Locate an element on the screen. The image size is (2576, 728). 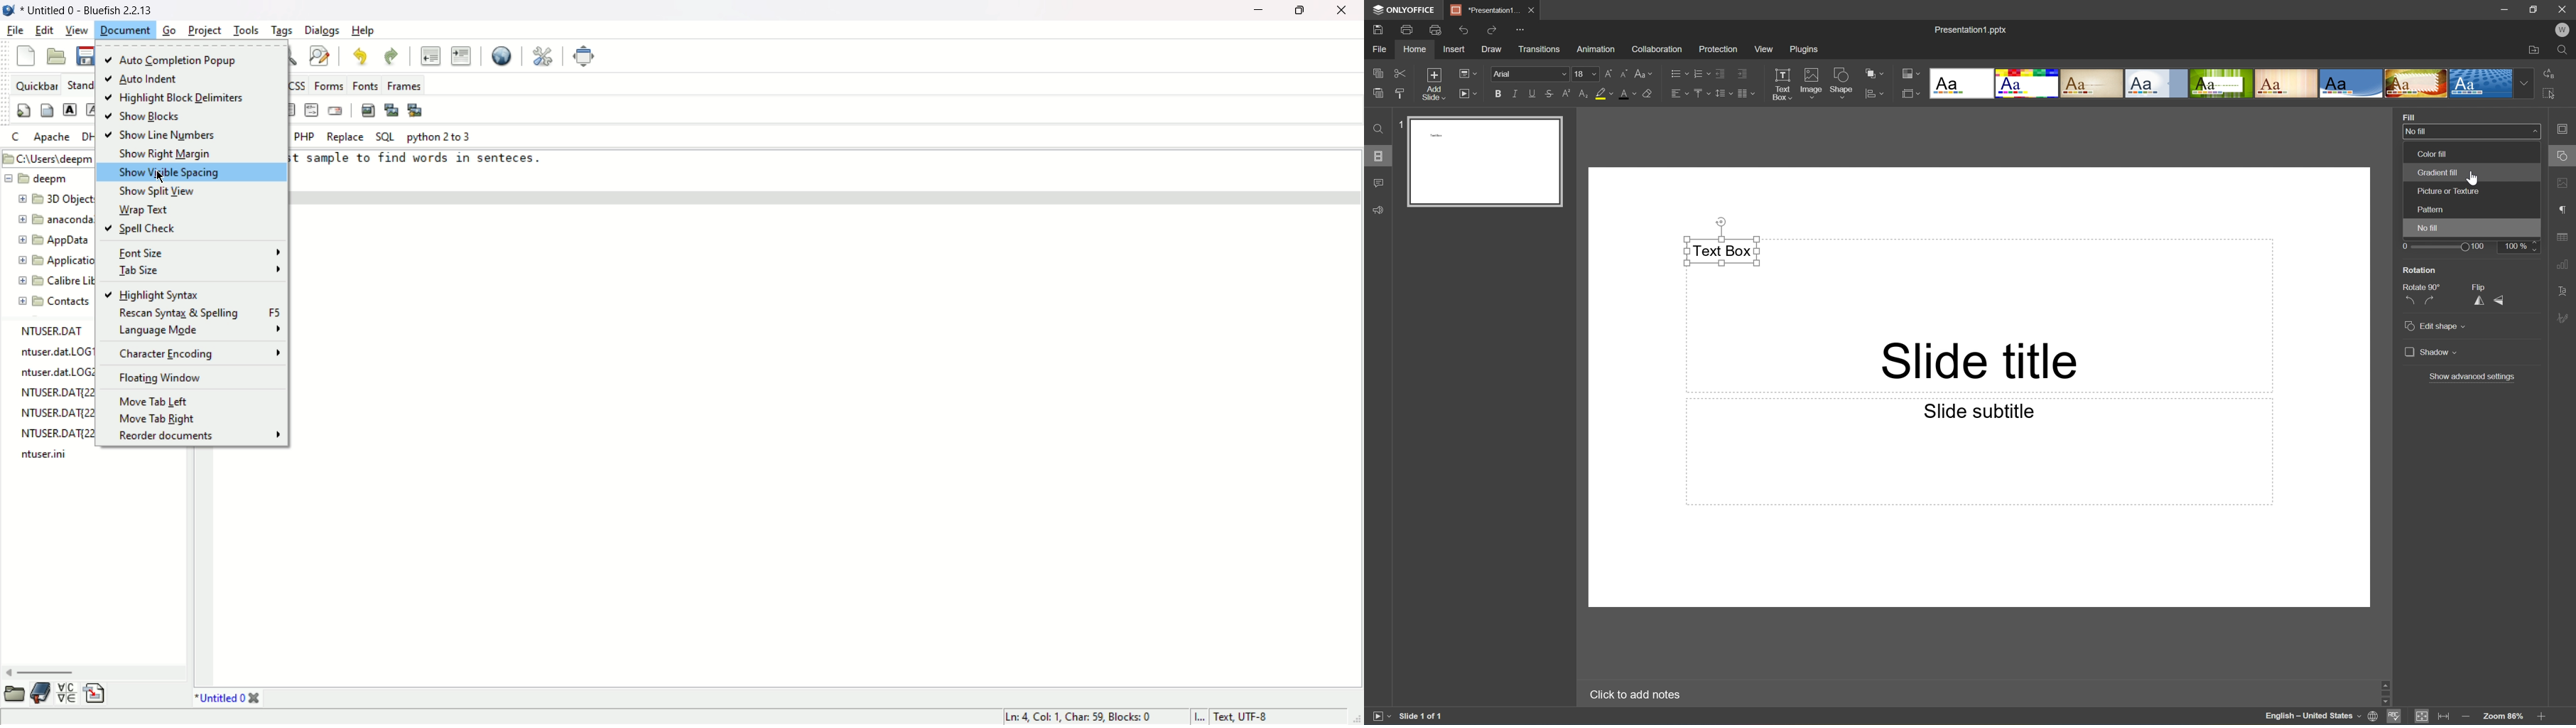
Replace is located at coordinates (343, 136).